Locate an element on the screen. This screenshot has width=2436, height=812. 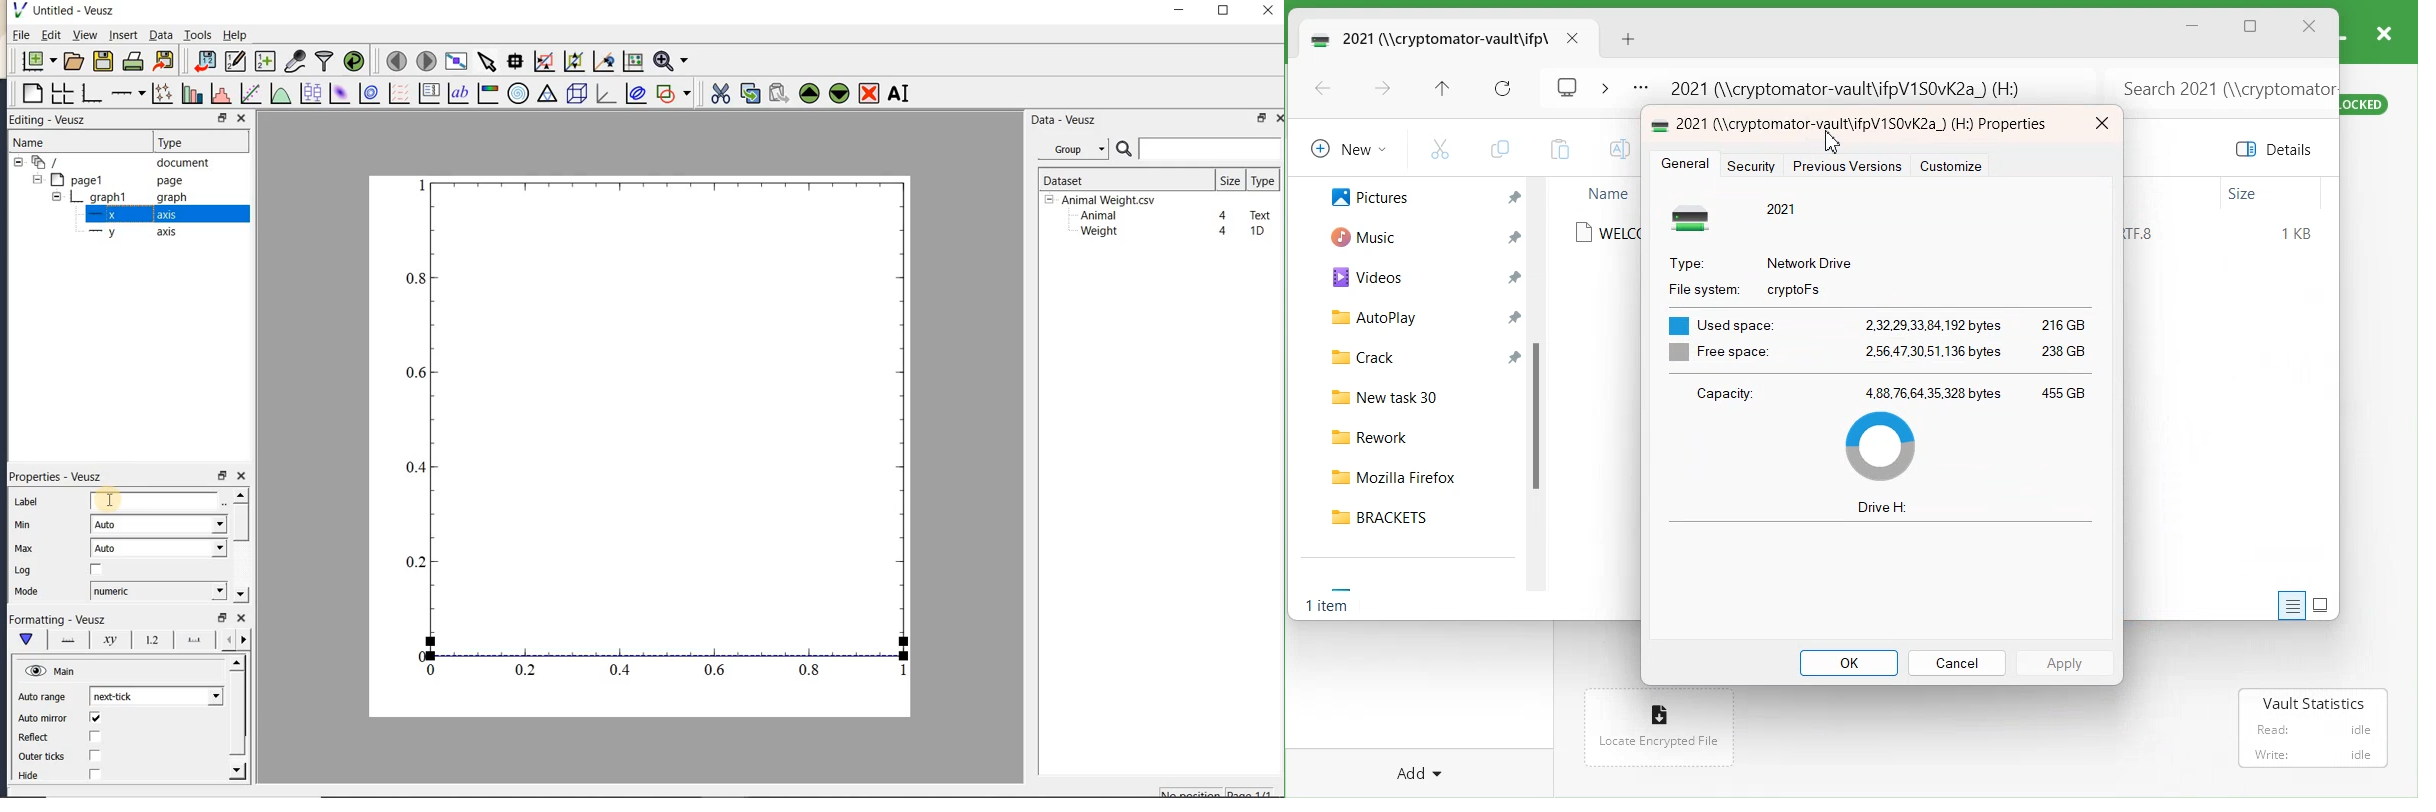
OK is located at coordinates (1849, 663).